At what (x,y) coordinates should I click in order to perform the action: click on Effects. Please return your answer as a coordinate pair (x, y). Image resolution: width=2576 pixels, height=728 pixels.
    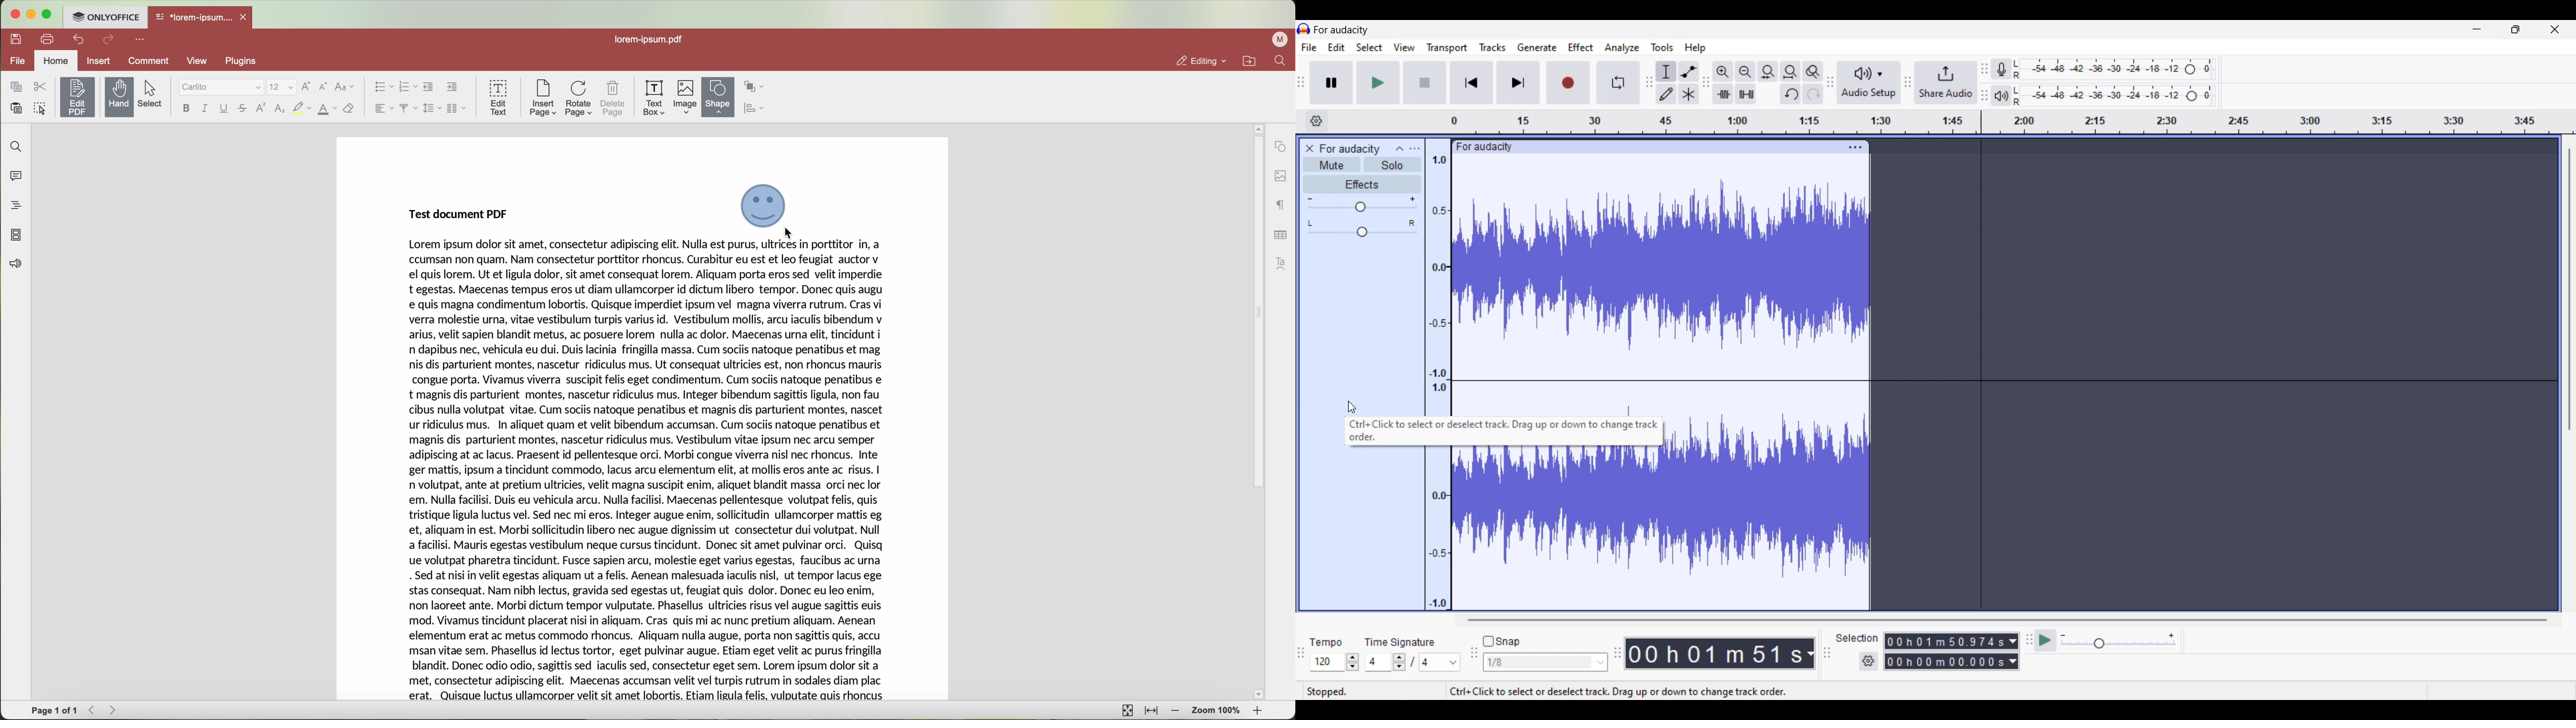
    Looking at the image, I should click on (1362, 183).